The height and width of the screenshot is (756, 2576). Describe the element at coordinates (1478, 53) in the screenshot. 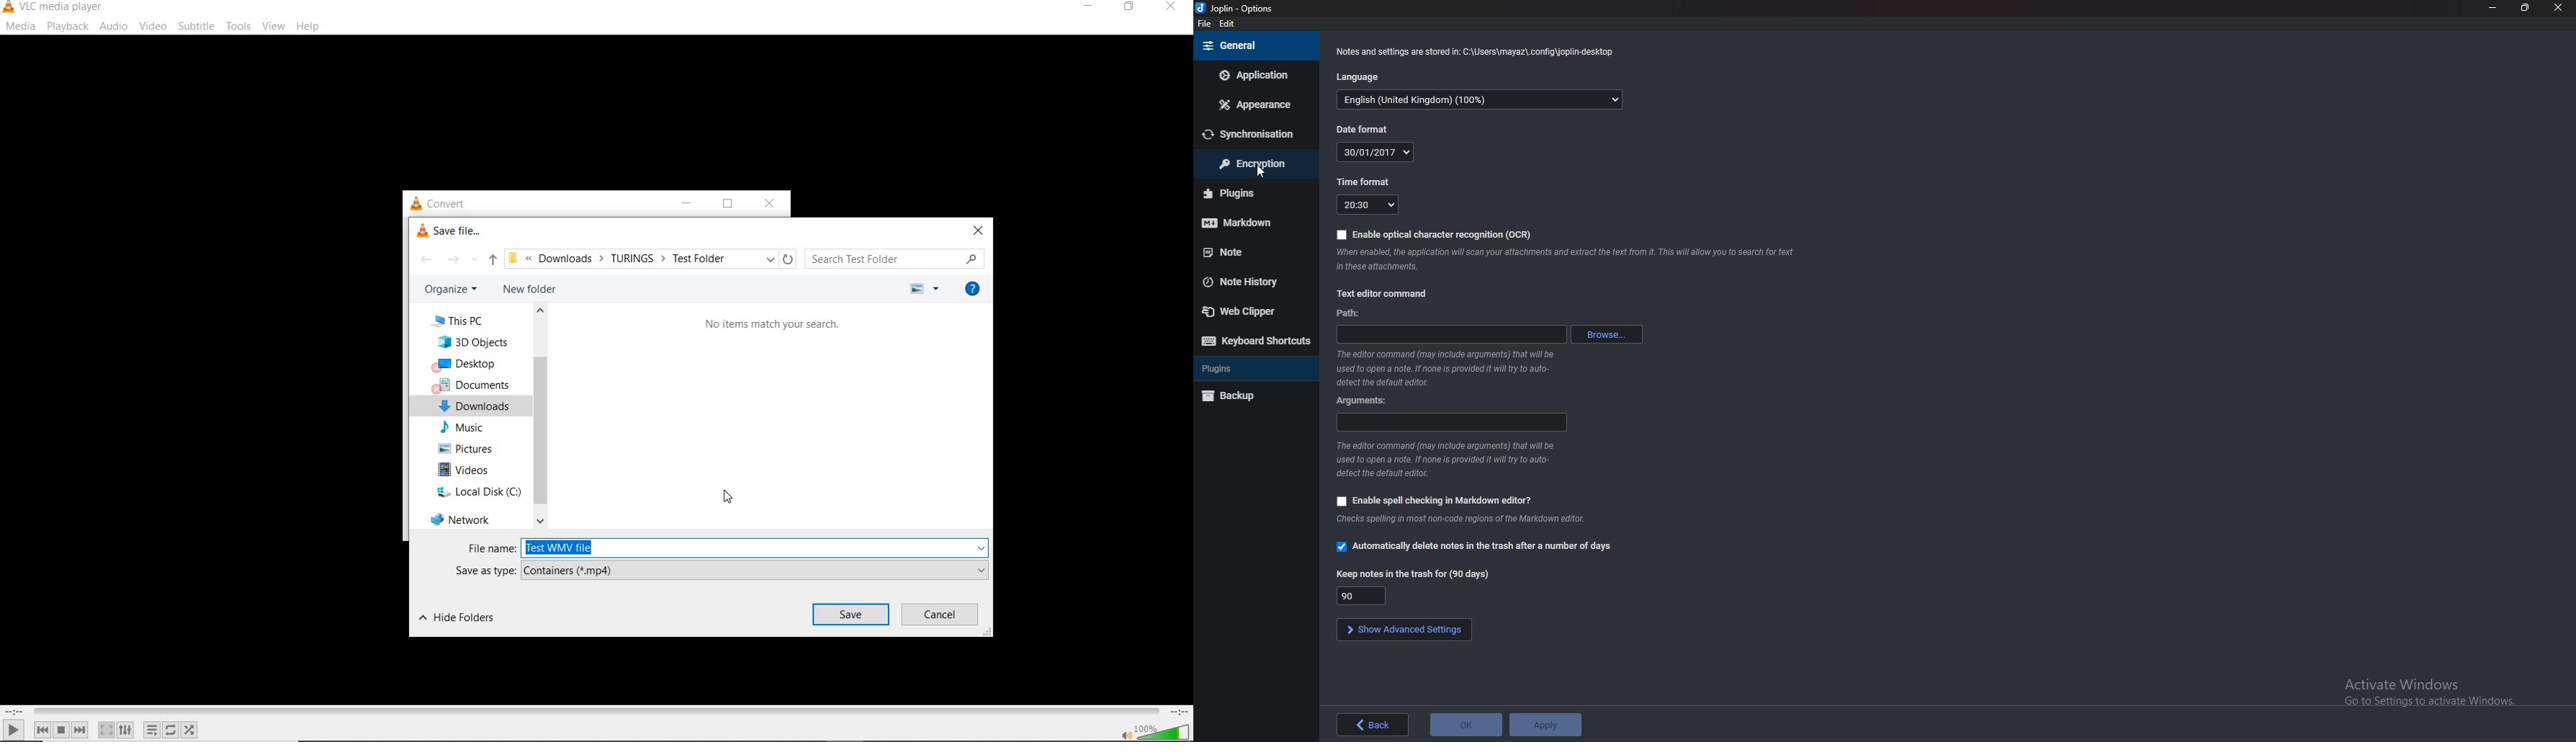

I see `notes and settings are stored in` at that location.